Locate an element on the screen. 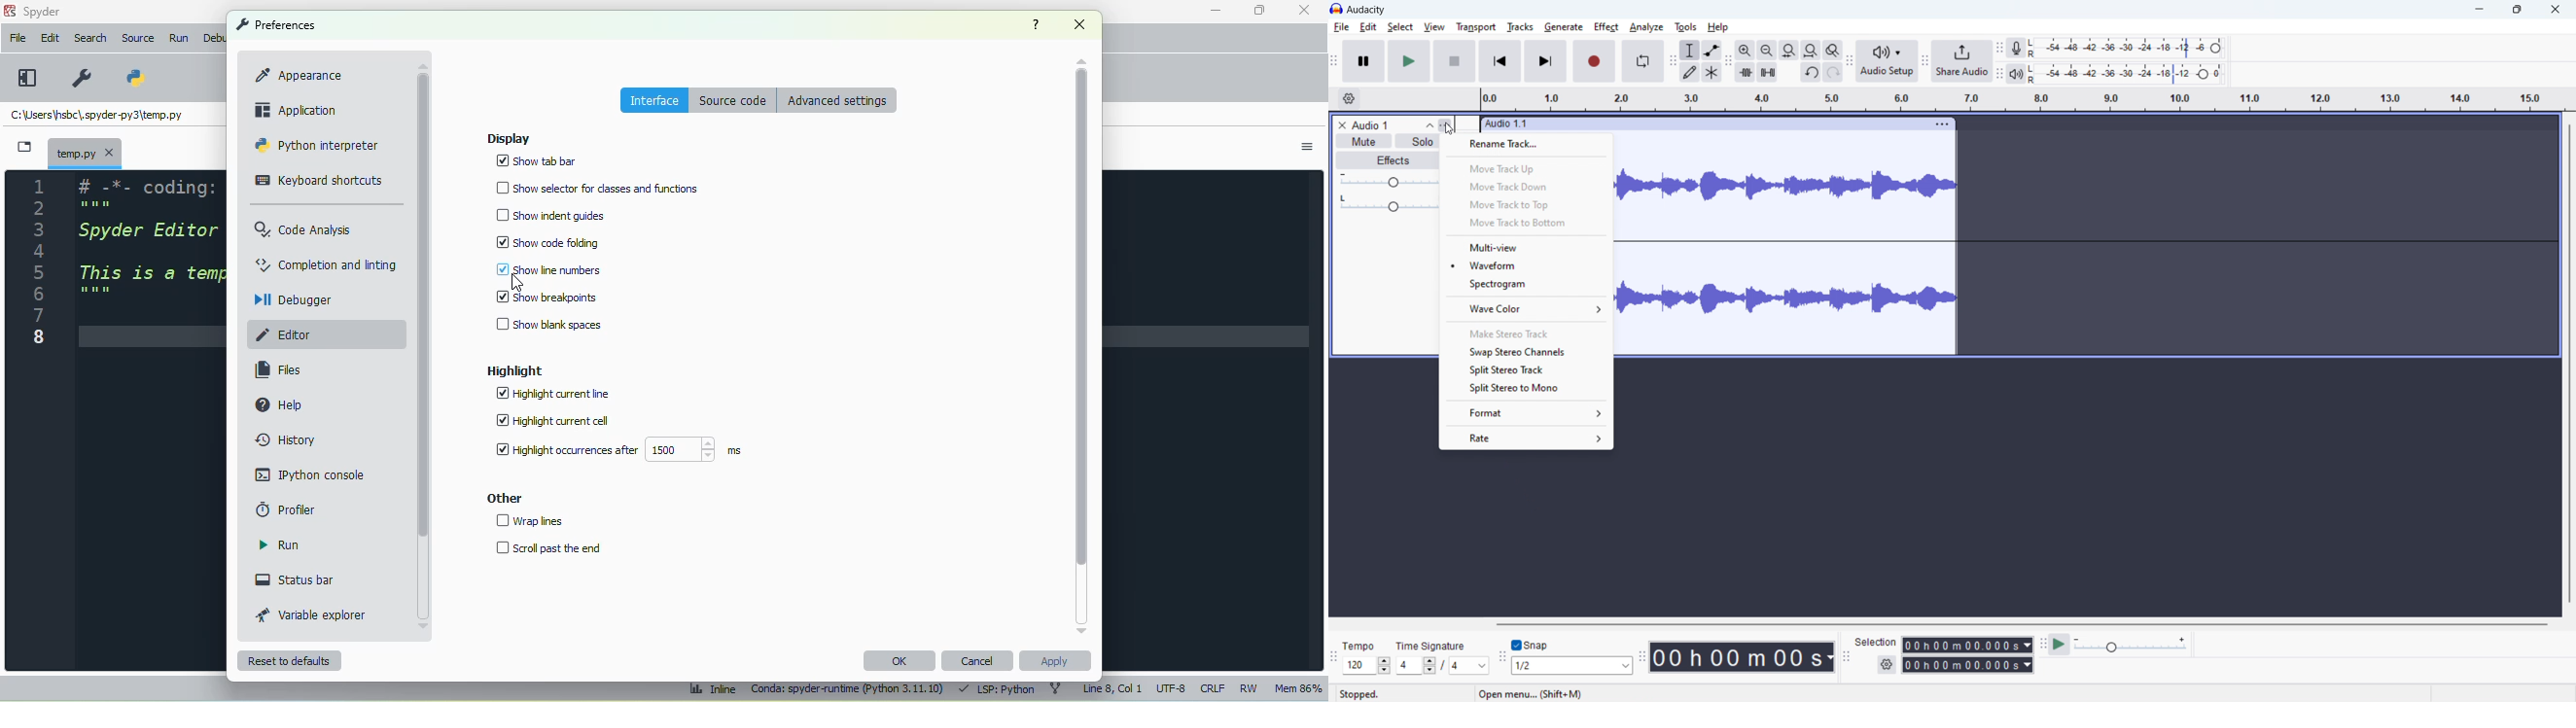 This screenshot has height=728, width=2576. skip to start is located at coordinates (1499, 60).